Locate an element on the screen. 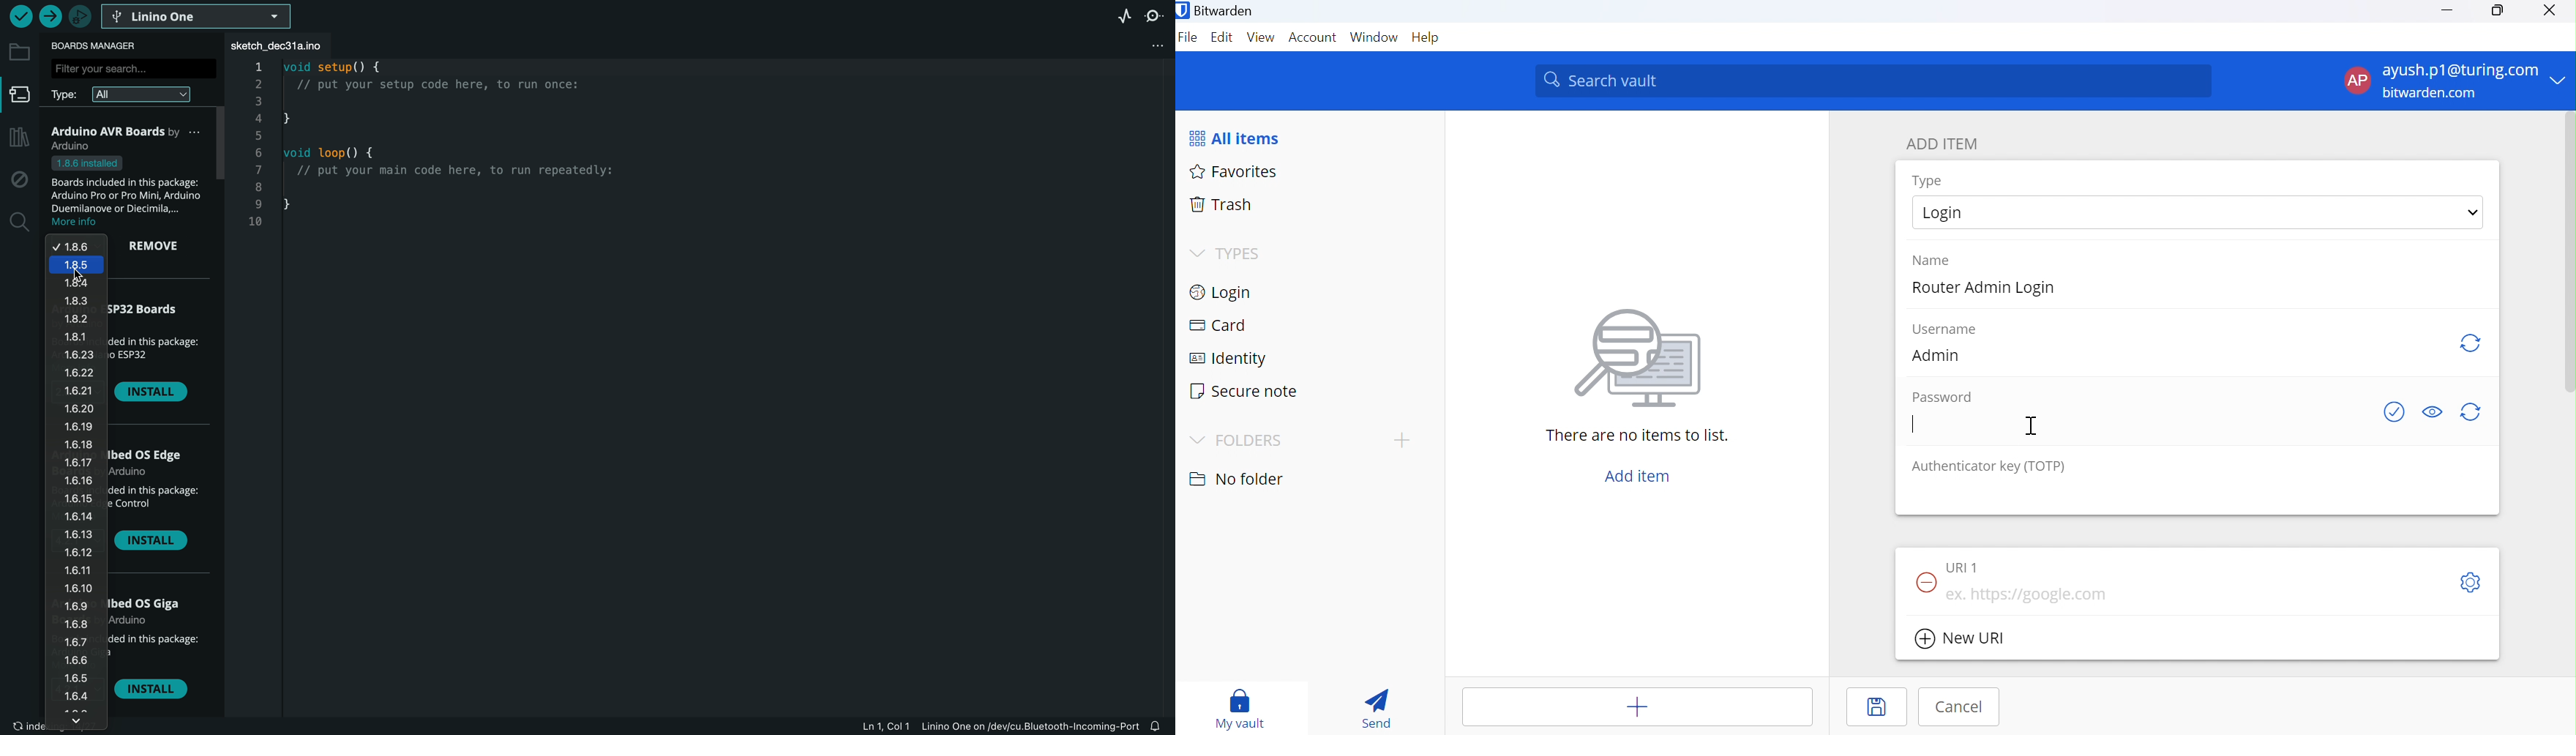 This screenshot has height=756, width=2576. install is located at coordinates (155, 543).